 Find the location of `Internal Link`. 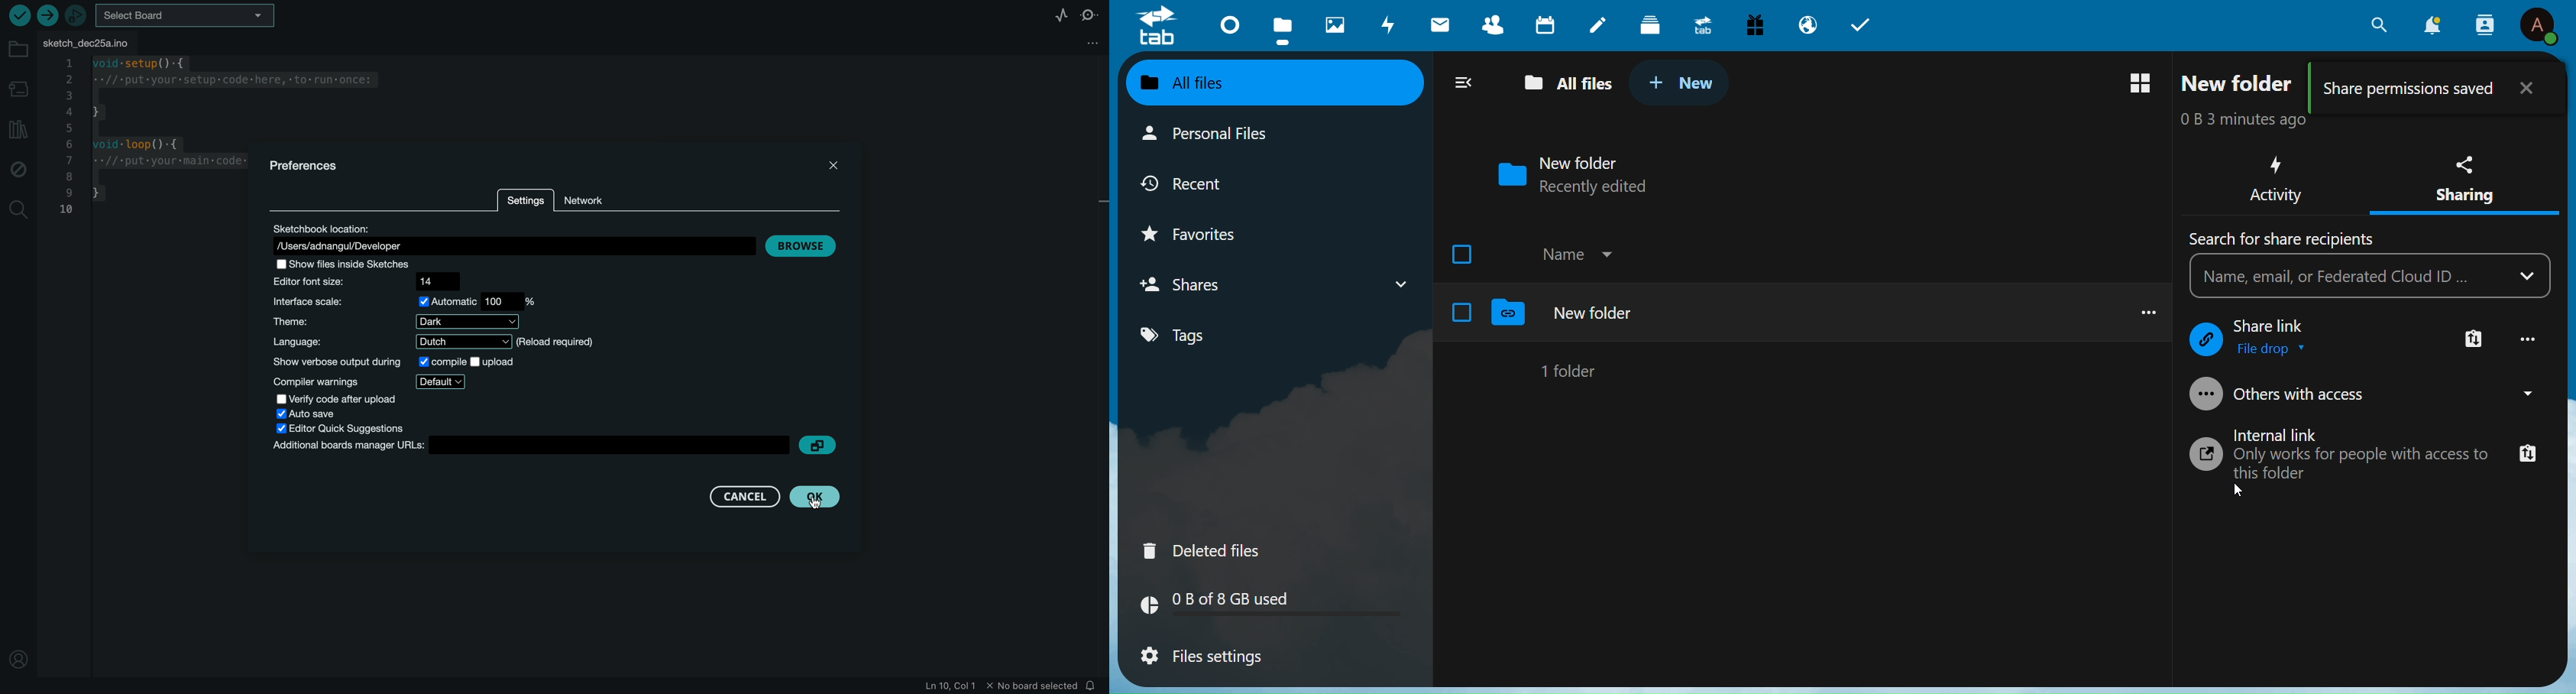

Internal Link is located at coordinates (2286, 433).